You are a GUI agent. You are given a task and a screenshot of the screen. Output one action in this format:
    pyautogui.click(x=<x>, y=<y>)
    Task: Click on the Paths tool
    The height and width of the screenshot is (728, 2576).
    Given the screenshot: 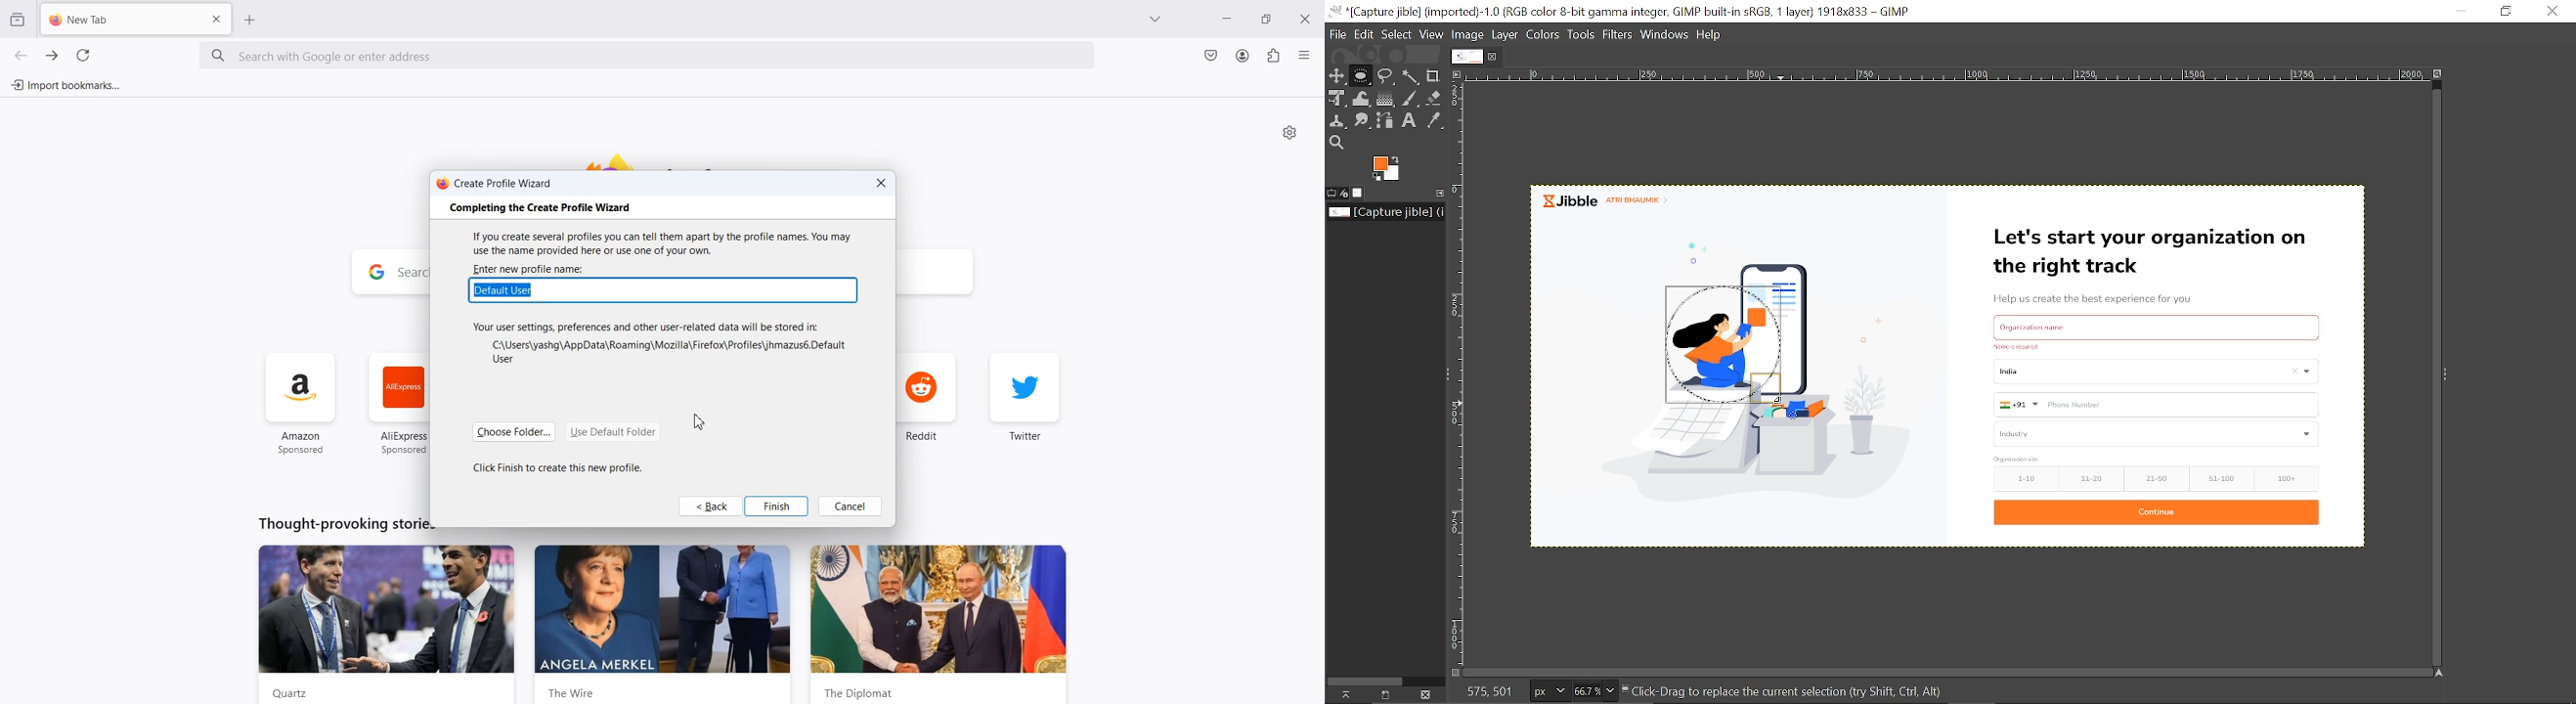 What is the action you would take?
    pyautogui.click(x=1387, y=119)
    